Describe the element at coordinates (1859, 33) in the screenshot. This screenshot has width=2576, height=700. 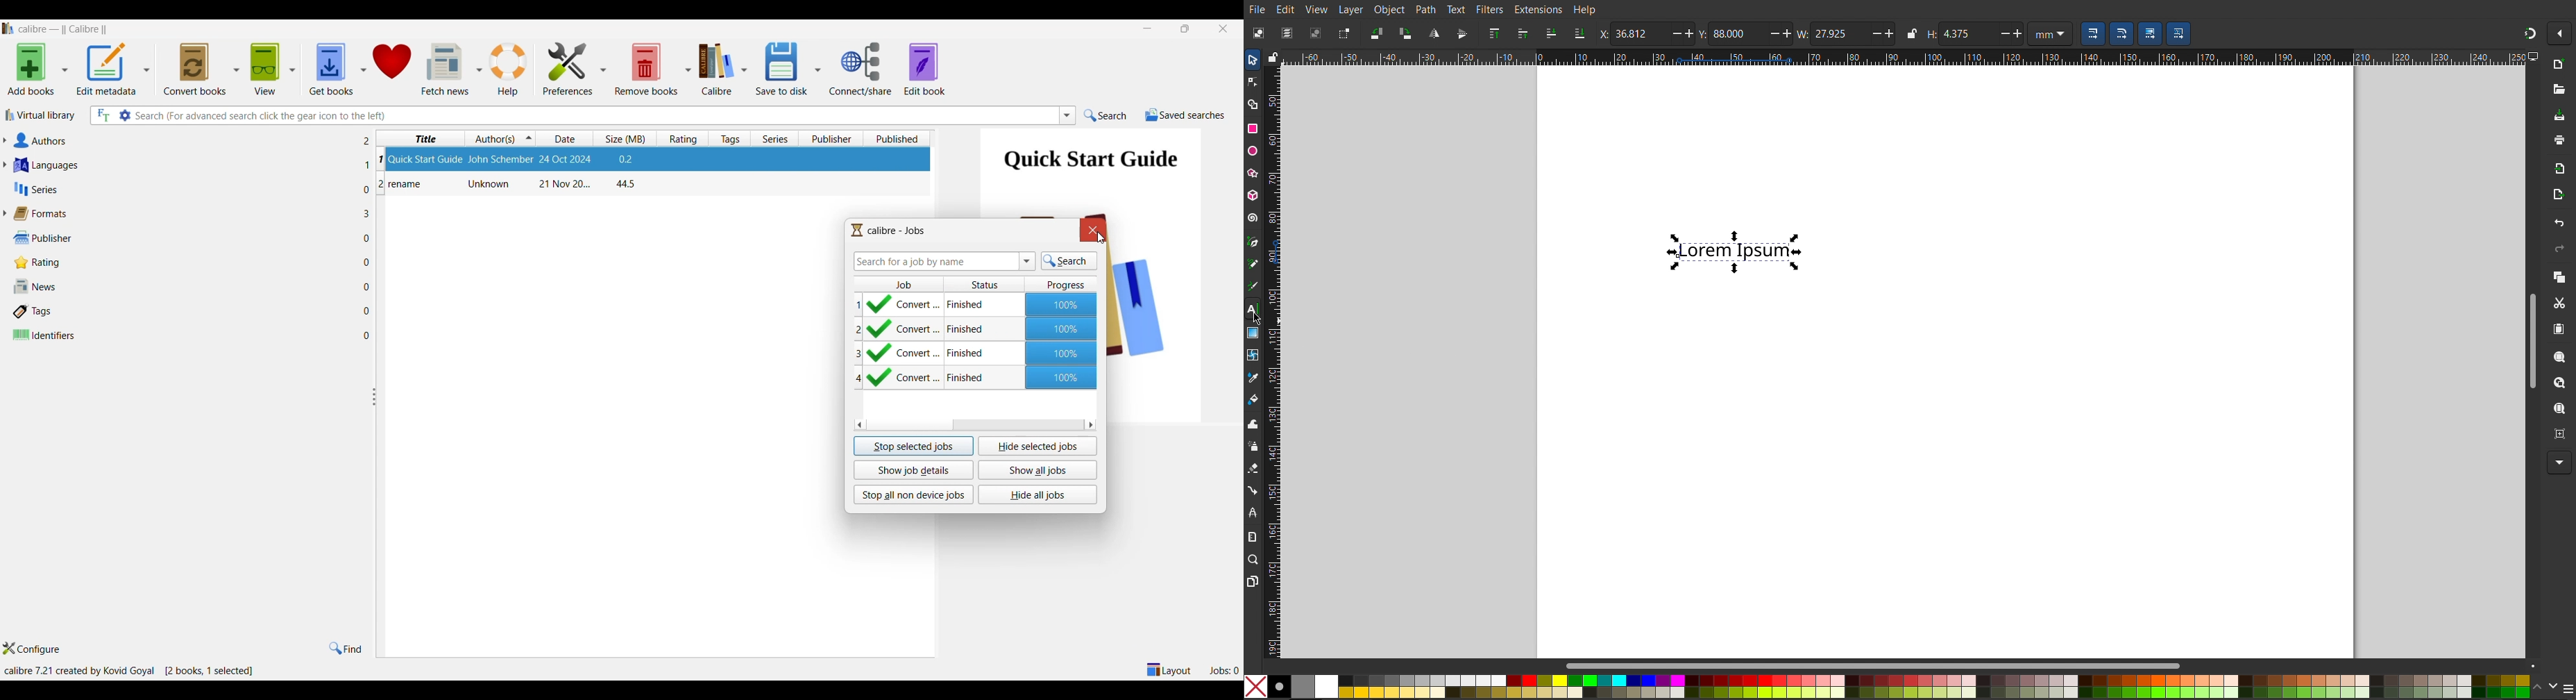
I see `Width` at that location.